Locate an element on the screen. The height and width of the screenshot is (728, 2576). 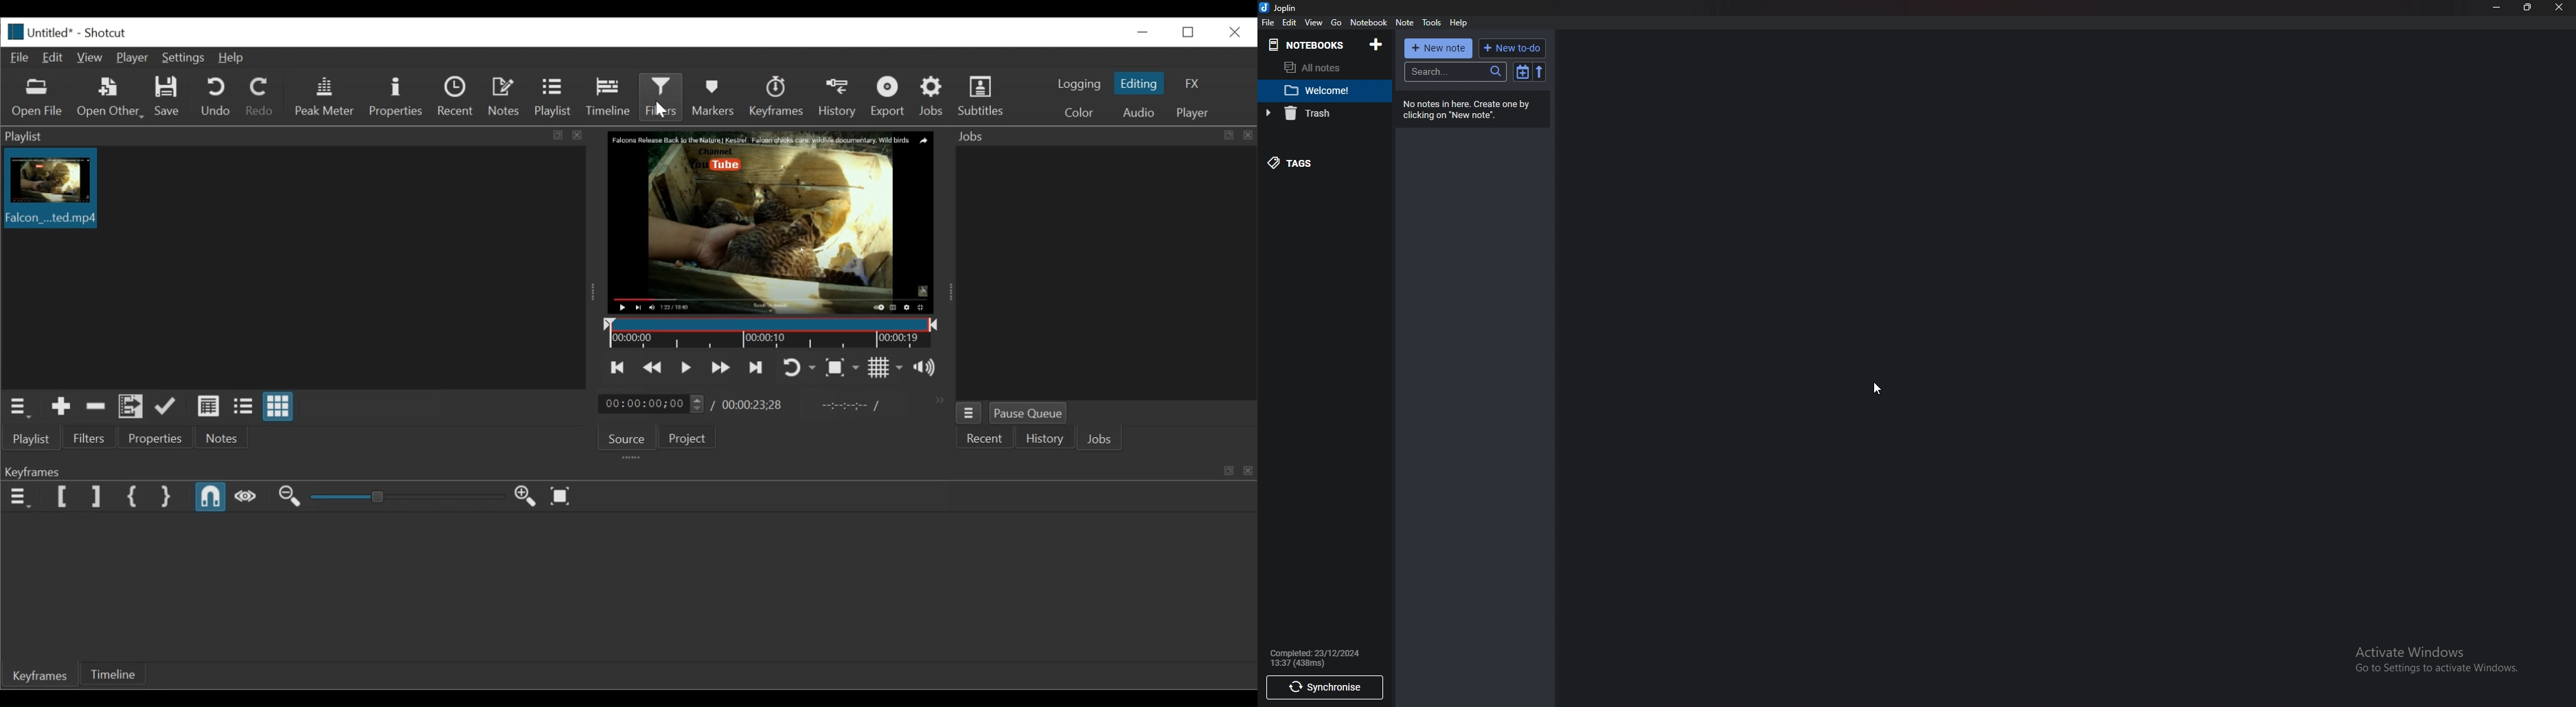
Tags is located at coordinates (1310, 163).